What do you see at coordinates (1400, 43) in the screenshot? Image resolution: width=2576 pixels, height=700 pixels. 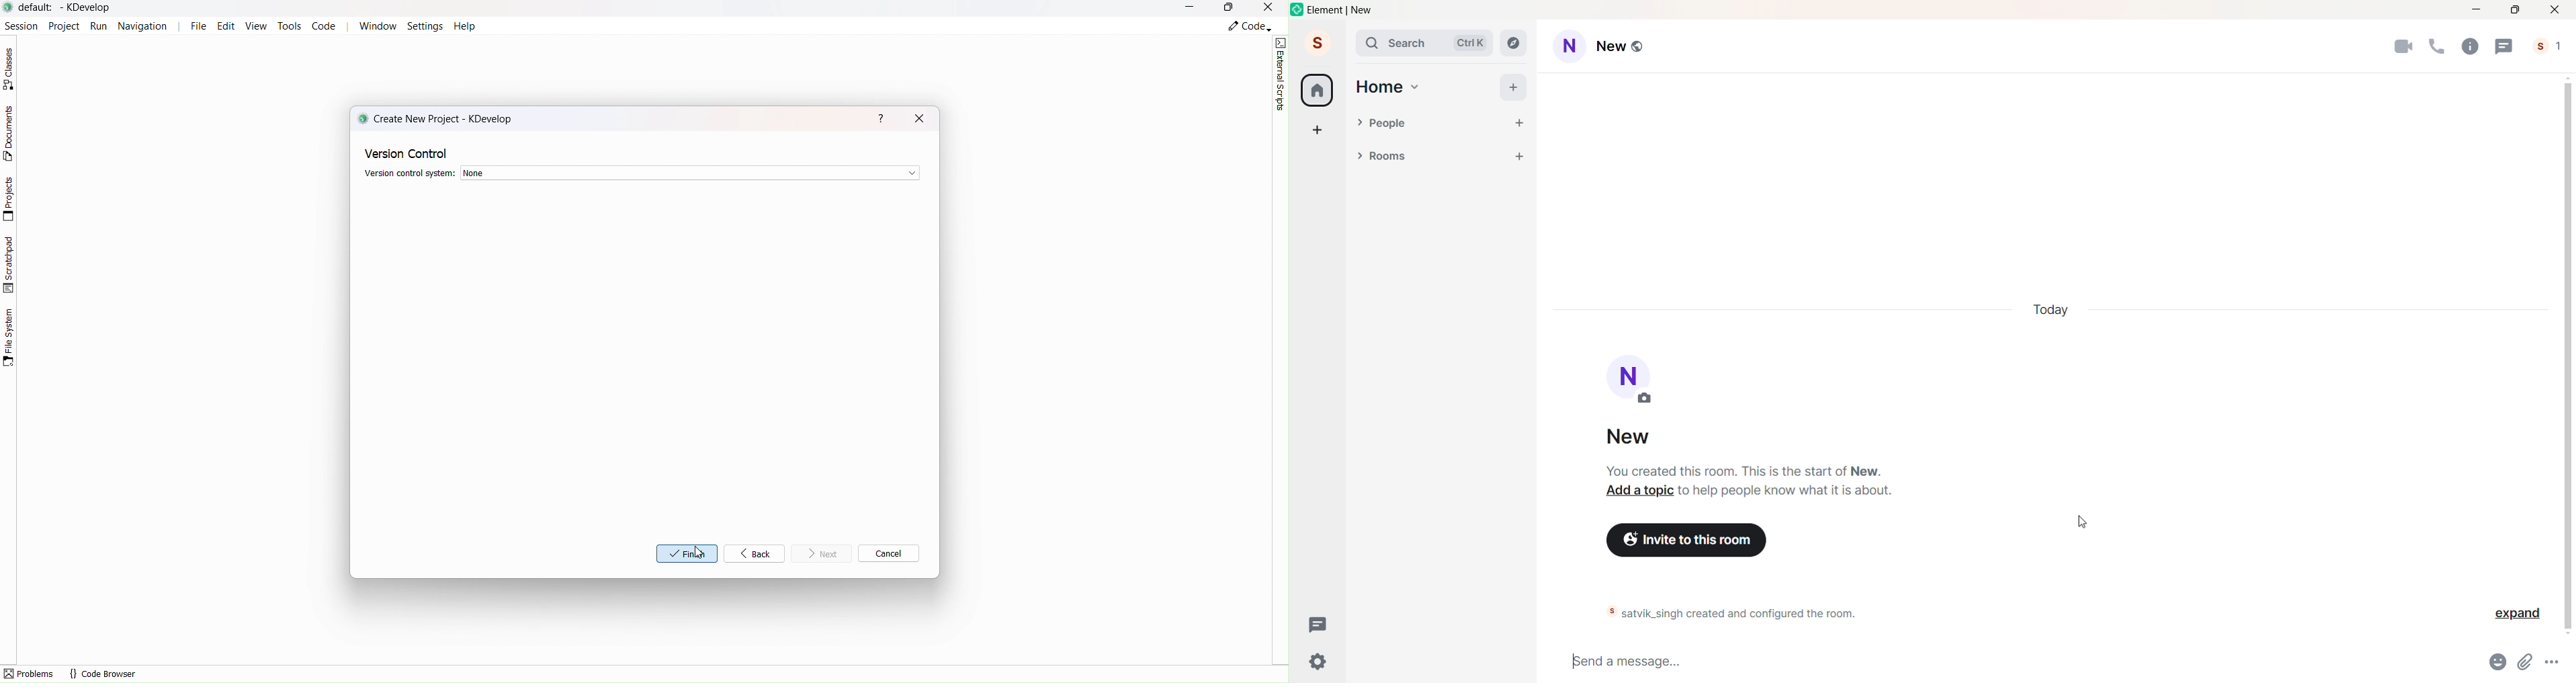 I see `Search Bar` at bounding box center [1400, 43].